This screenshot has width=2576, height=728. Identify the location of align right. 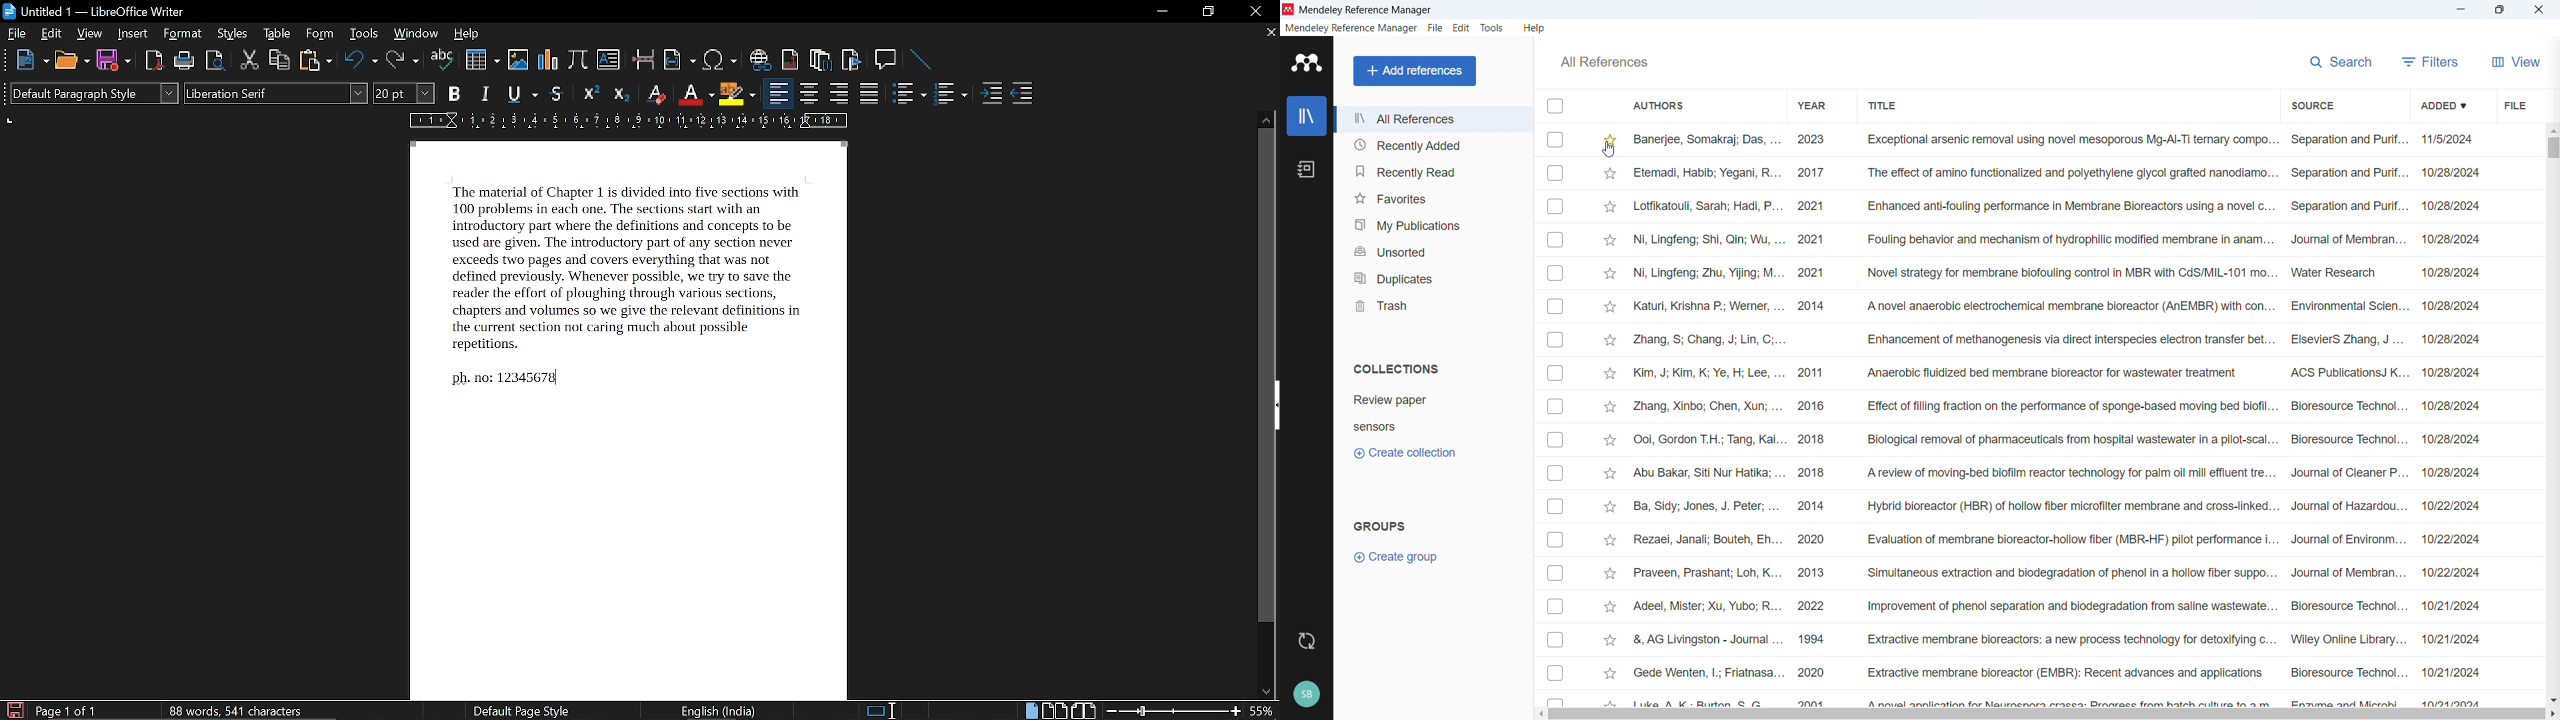
(838, 95).